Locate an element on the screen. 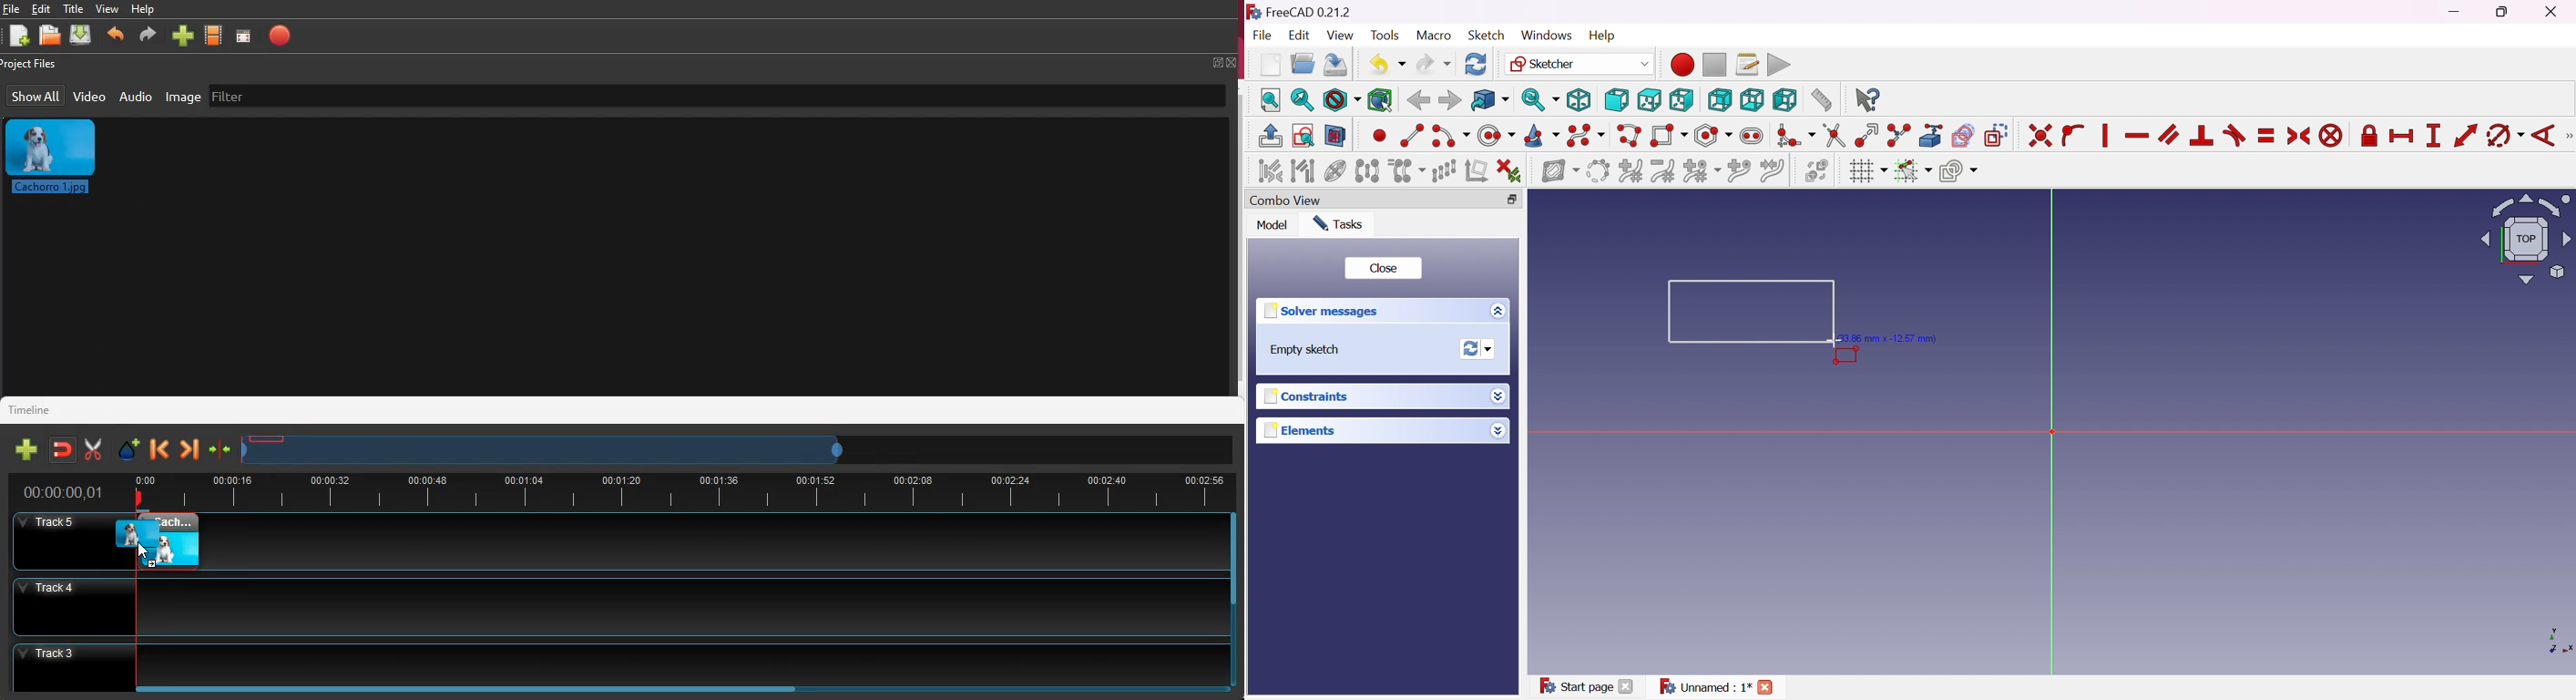 Image resolution: width=2576 pixels, height=700 pixels. Constrain distance is located at coordinates (2466, 135).